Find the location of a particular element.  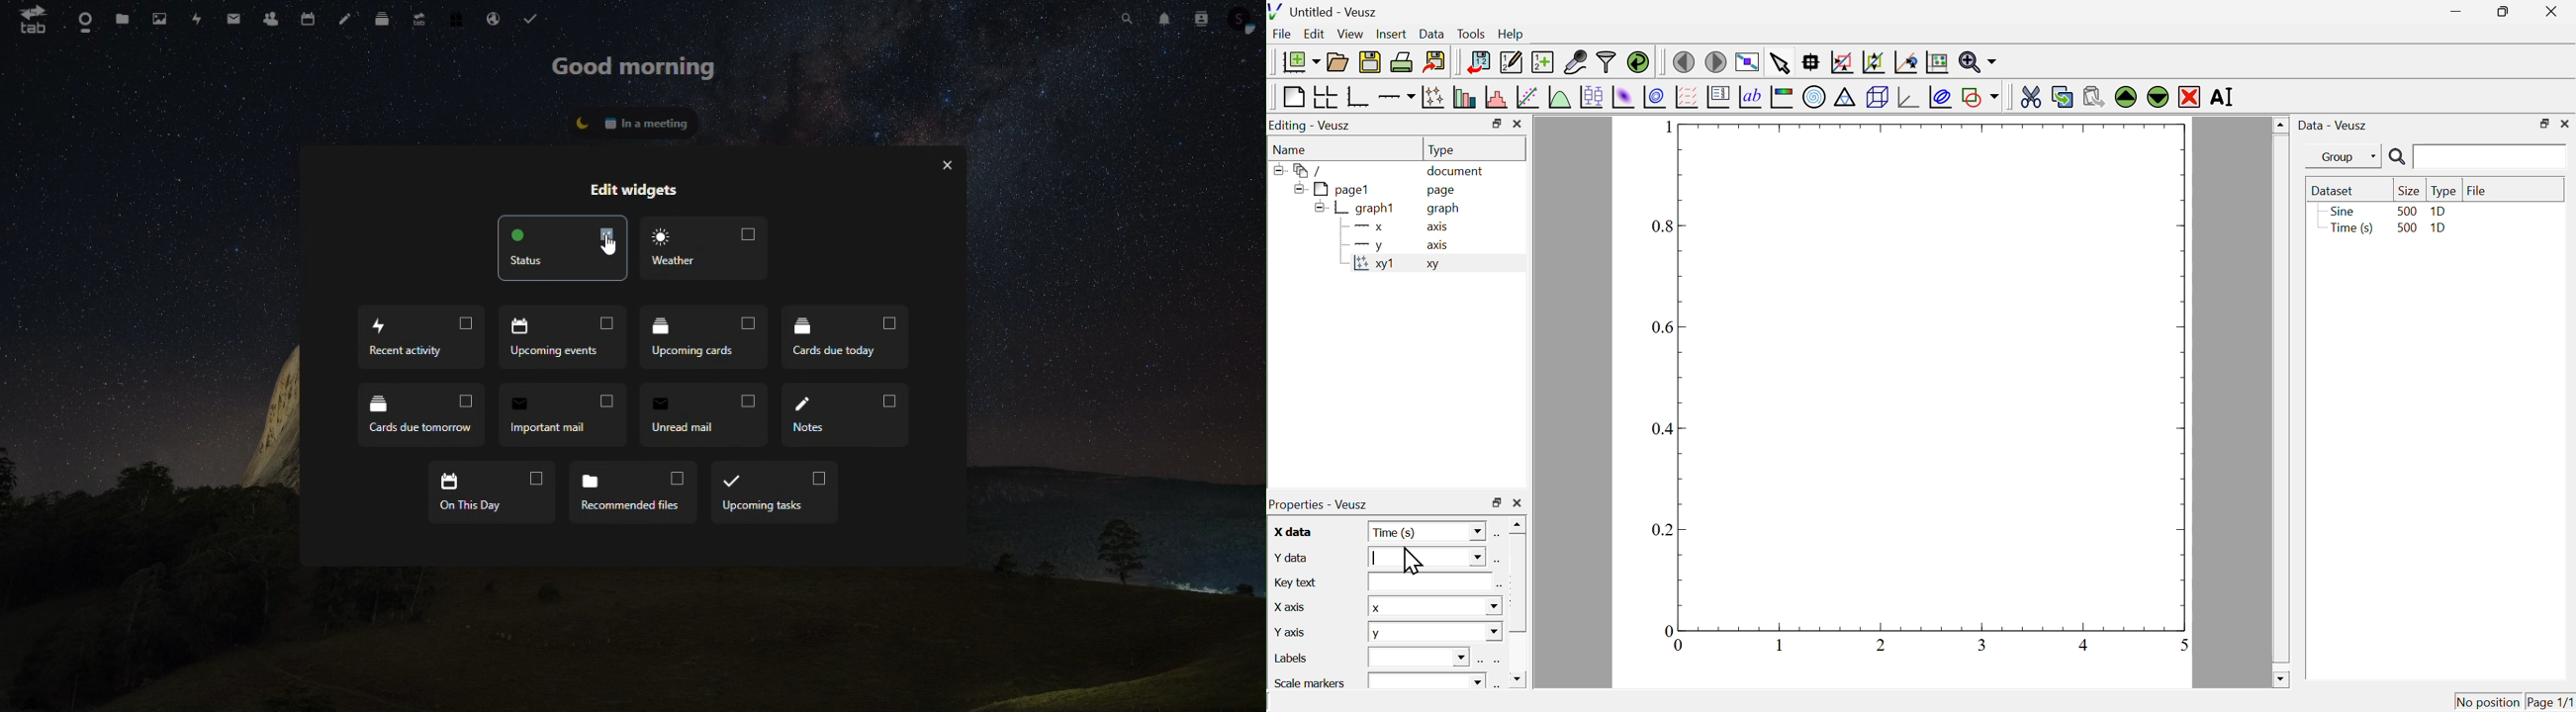

xy1 is located at coordinates (1375, 267).